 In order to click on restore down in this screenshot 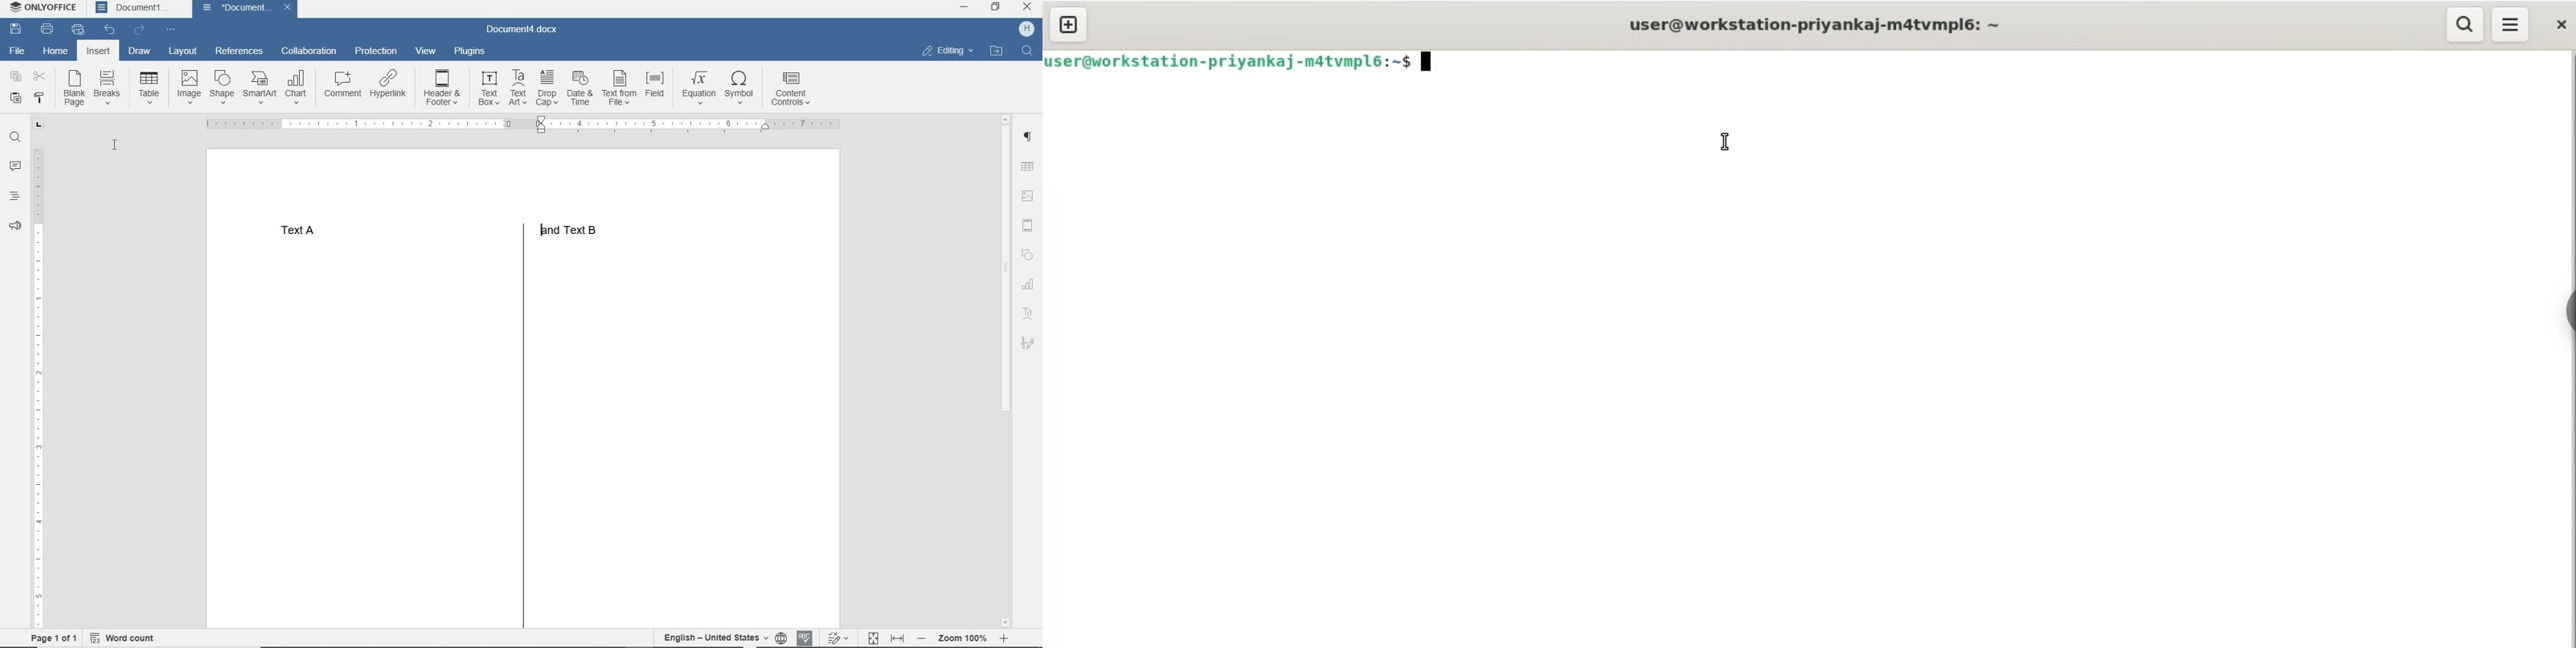, I will do `click(996, 7)`.